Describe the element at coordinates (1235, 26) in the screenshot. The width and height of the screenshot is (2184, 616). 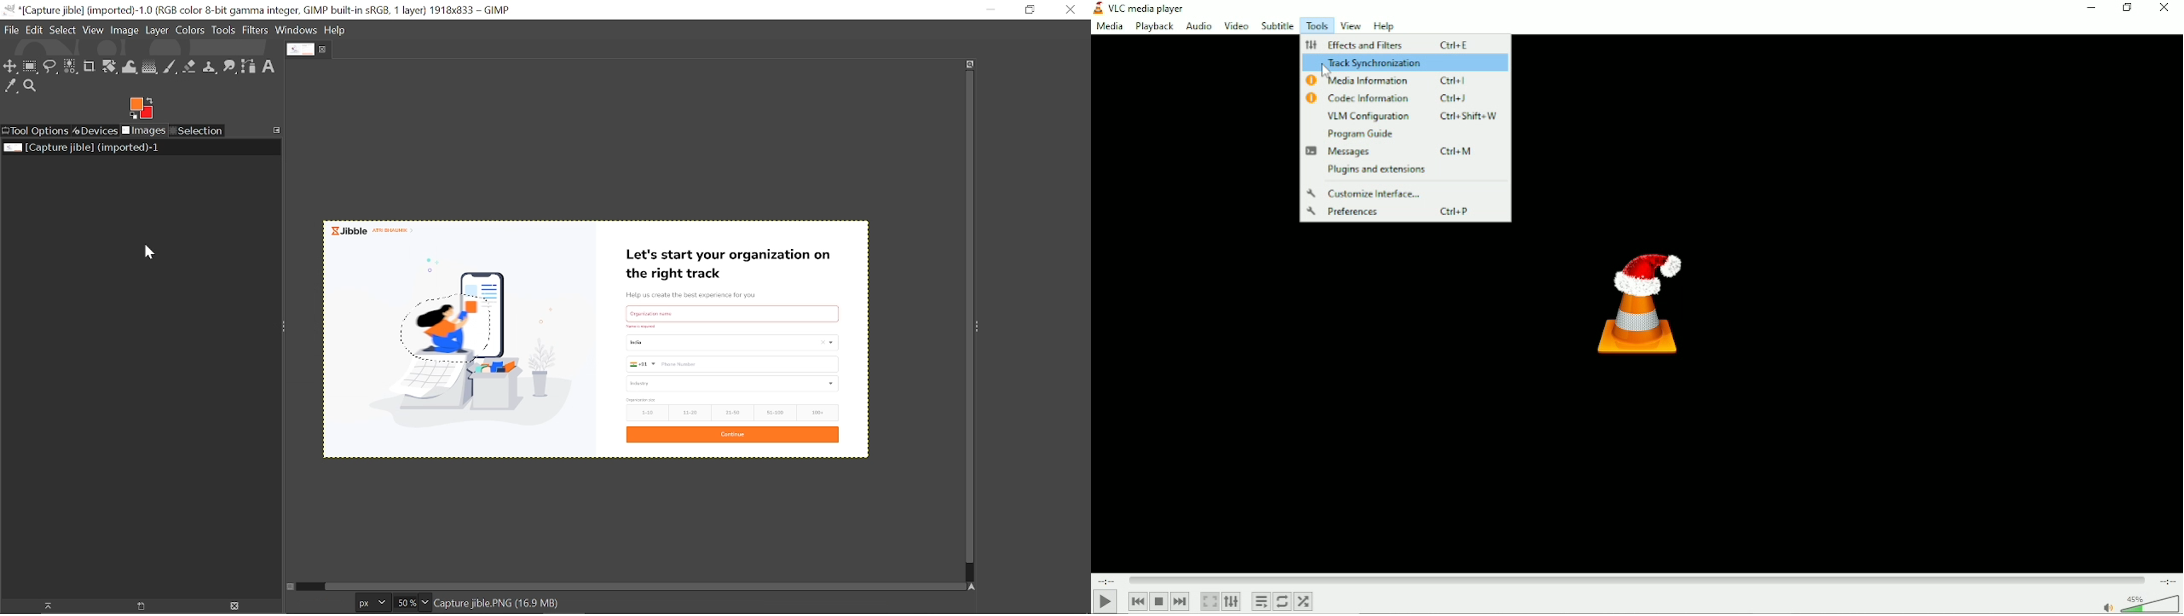
I see `Video` at that location.